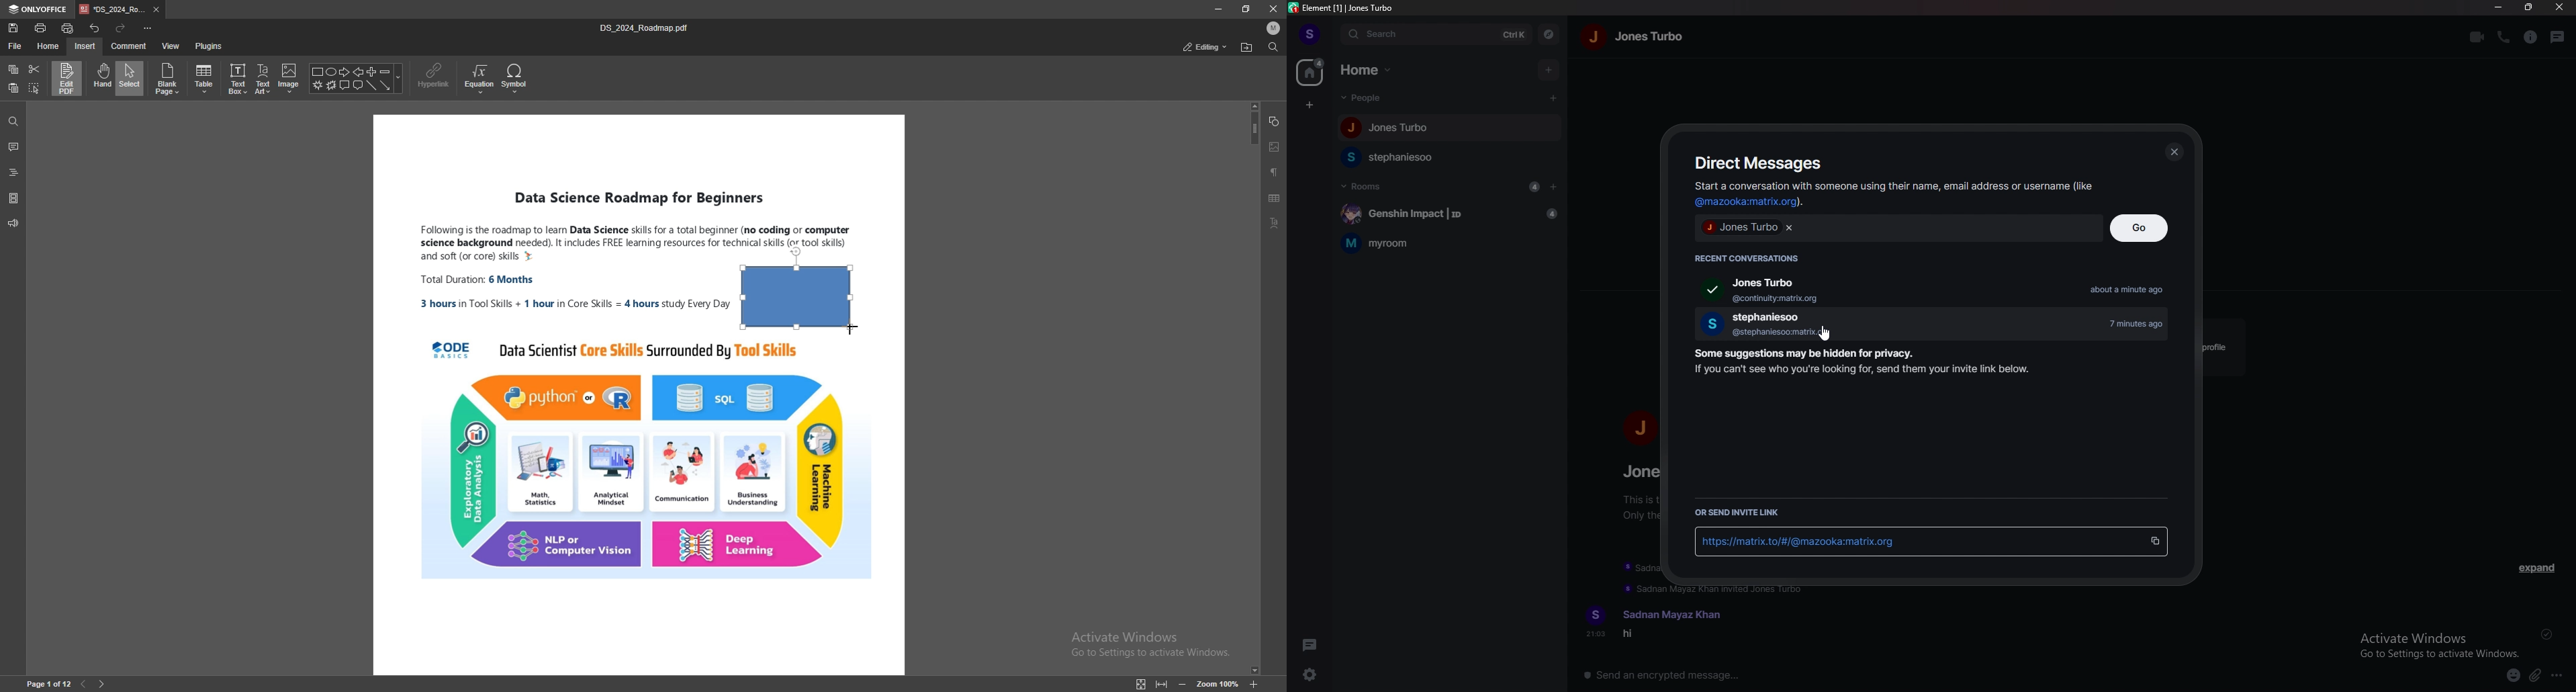 This screenshot has width=2576, height=700. What do you see at coordinates (2531, 38) in the screenshot?
I see `room info` at bounding box center [2531, 38].